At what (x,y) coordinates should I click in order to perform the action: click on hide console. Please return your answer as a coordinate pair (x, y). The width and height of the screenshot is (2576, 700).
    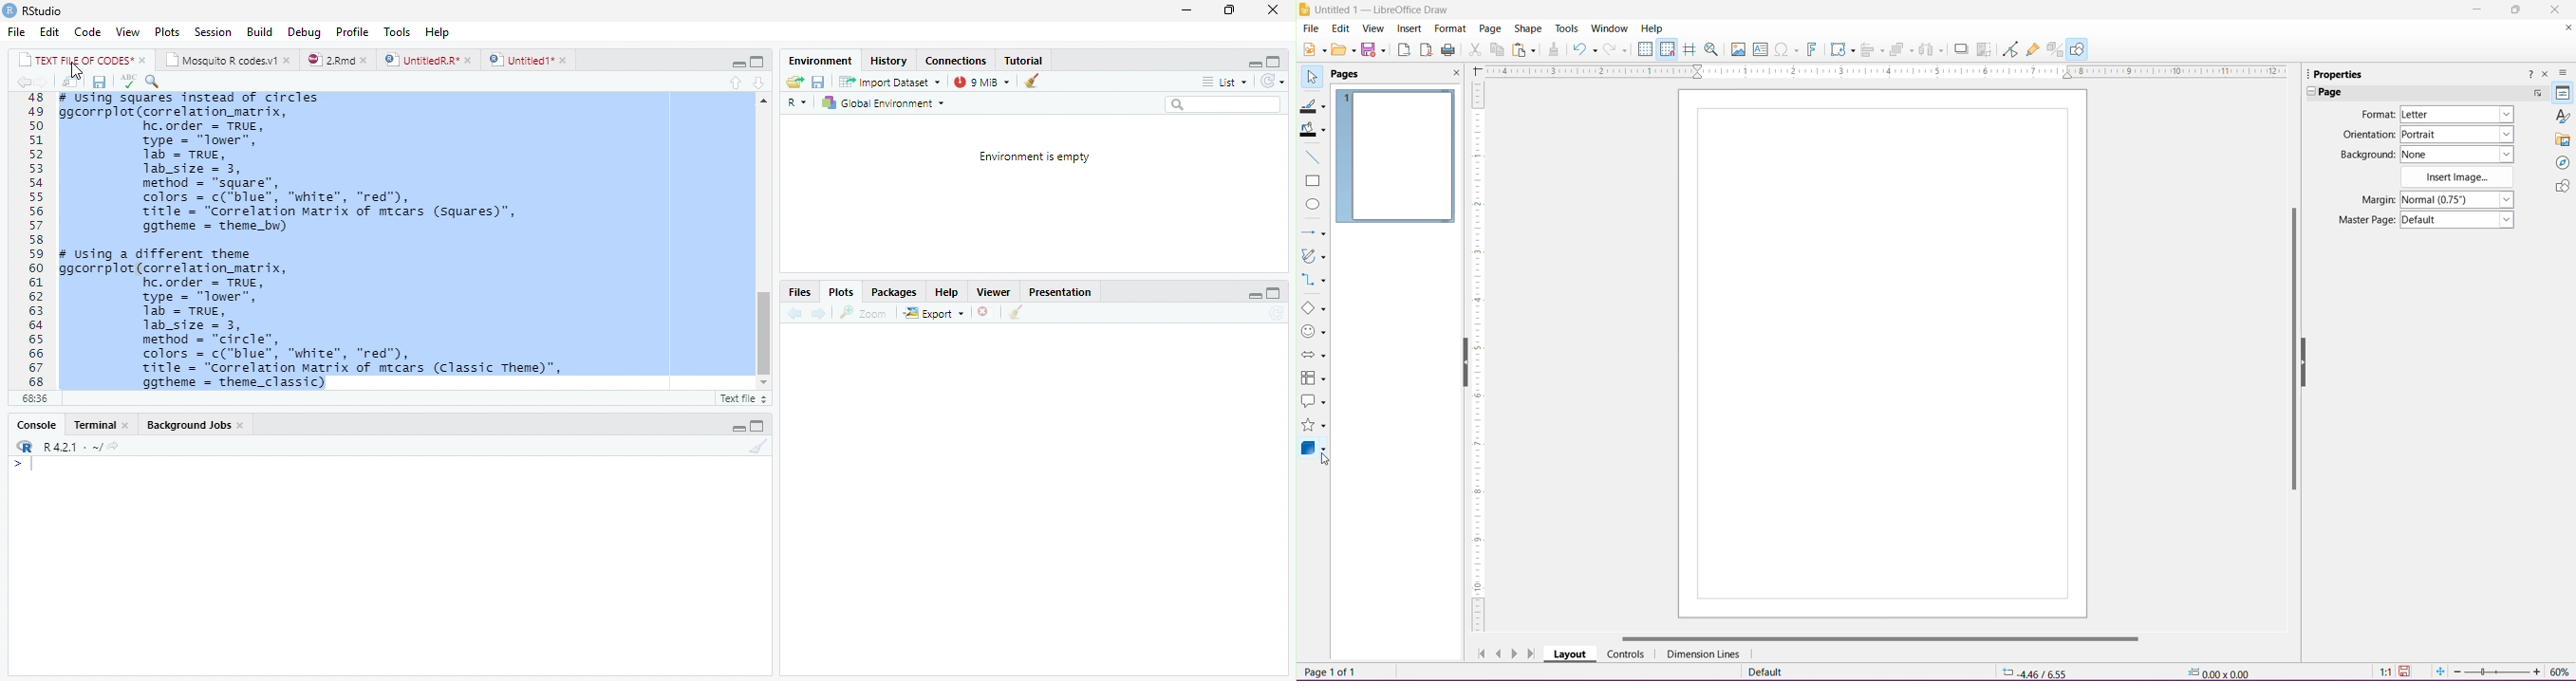
    Looking at the image, I should click on (757, 61).